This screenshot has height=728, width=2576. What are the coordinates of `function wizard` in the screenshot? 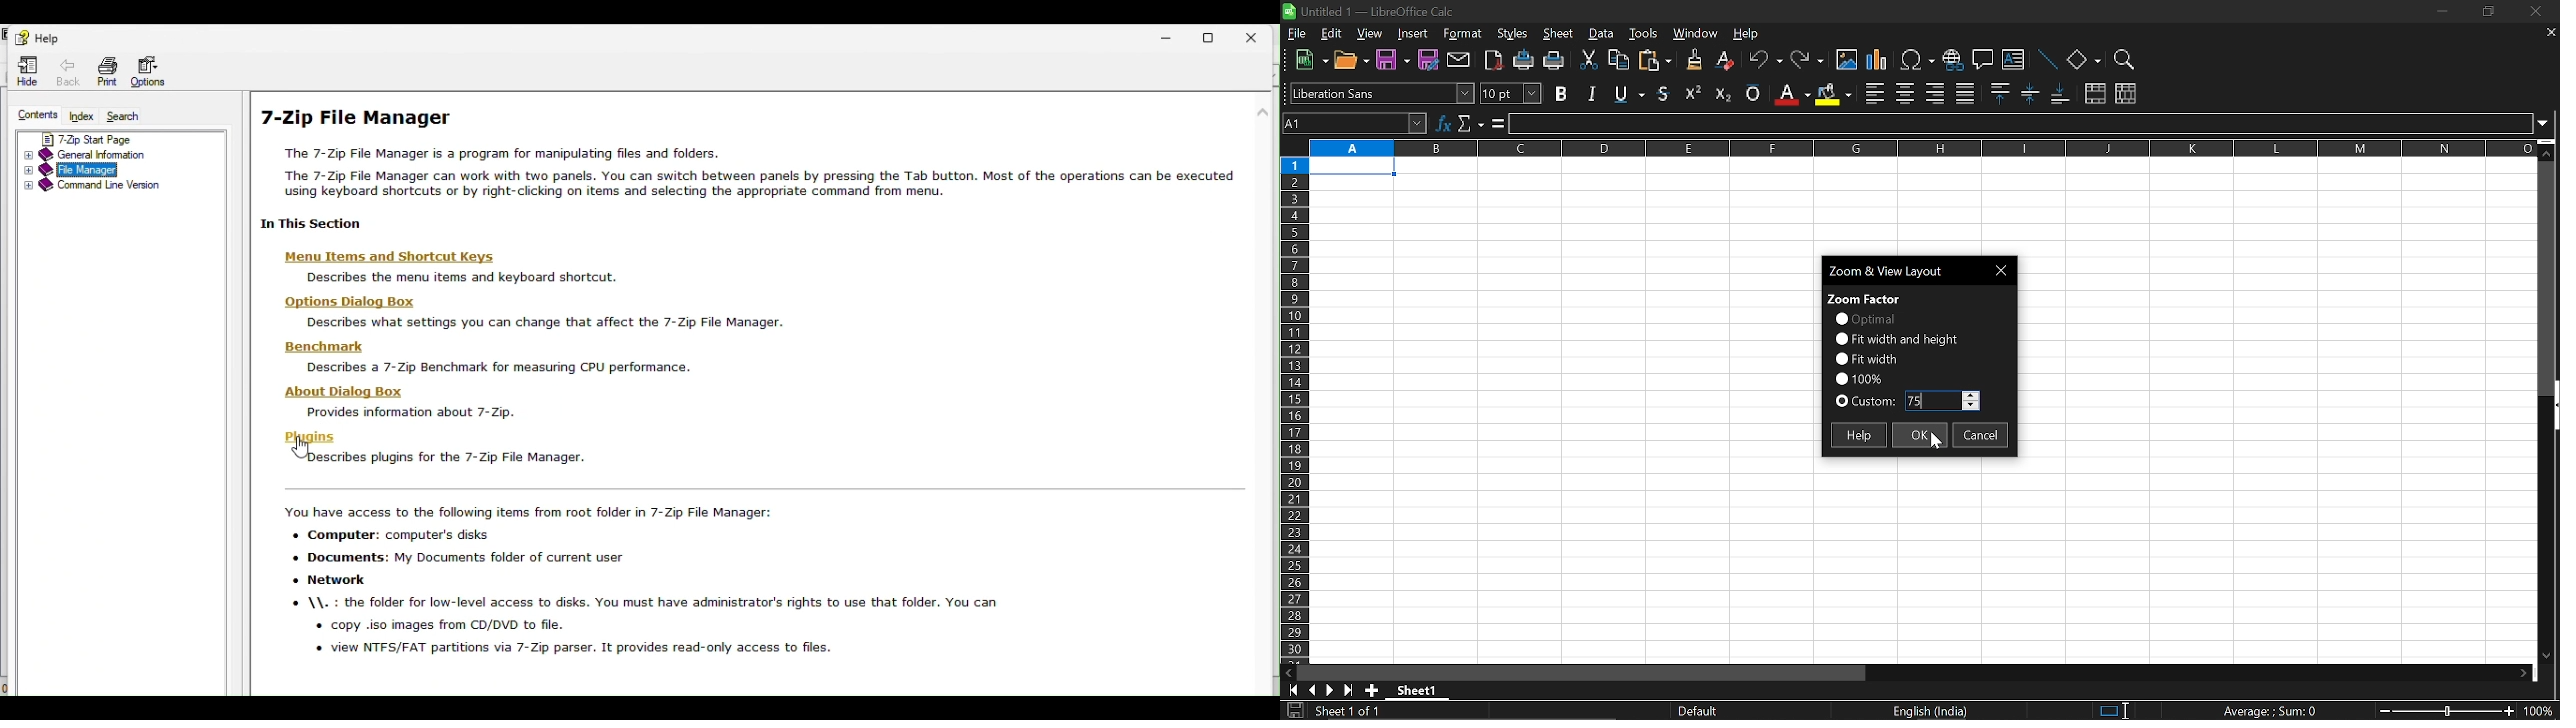 It's located at (1445, 121).